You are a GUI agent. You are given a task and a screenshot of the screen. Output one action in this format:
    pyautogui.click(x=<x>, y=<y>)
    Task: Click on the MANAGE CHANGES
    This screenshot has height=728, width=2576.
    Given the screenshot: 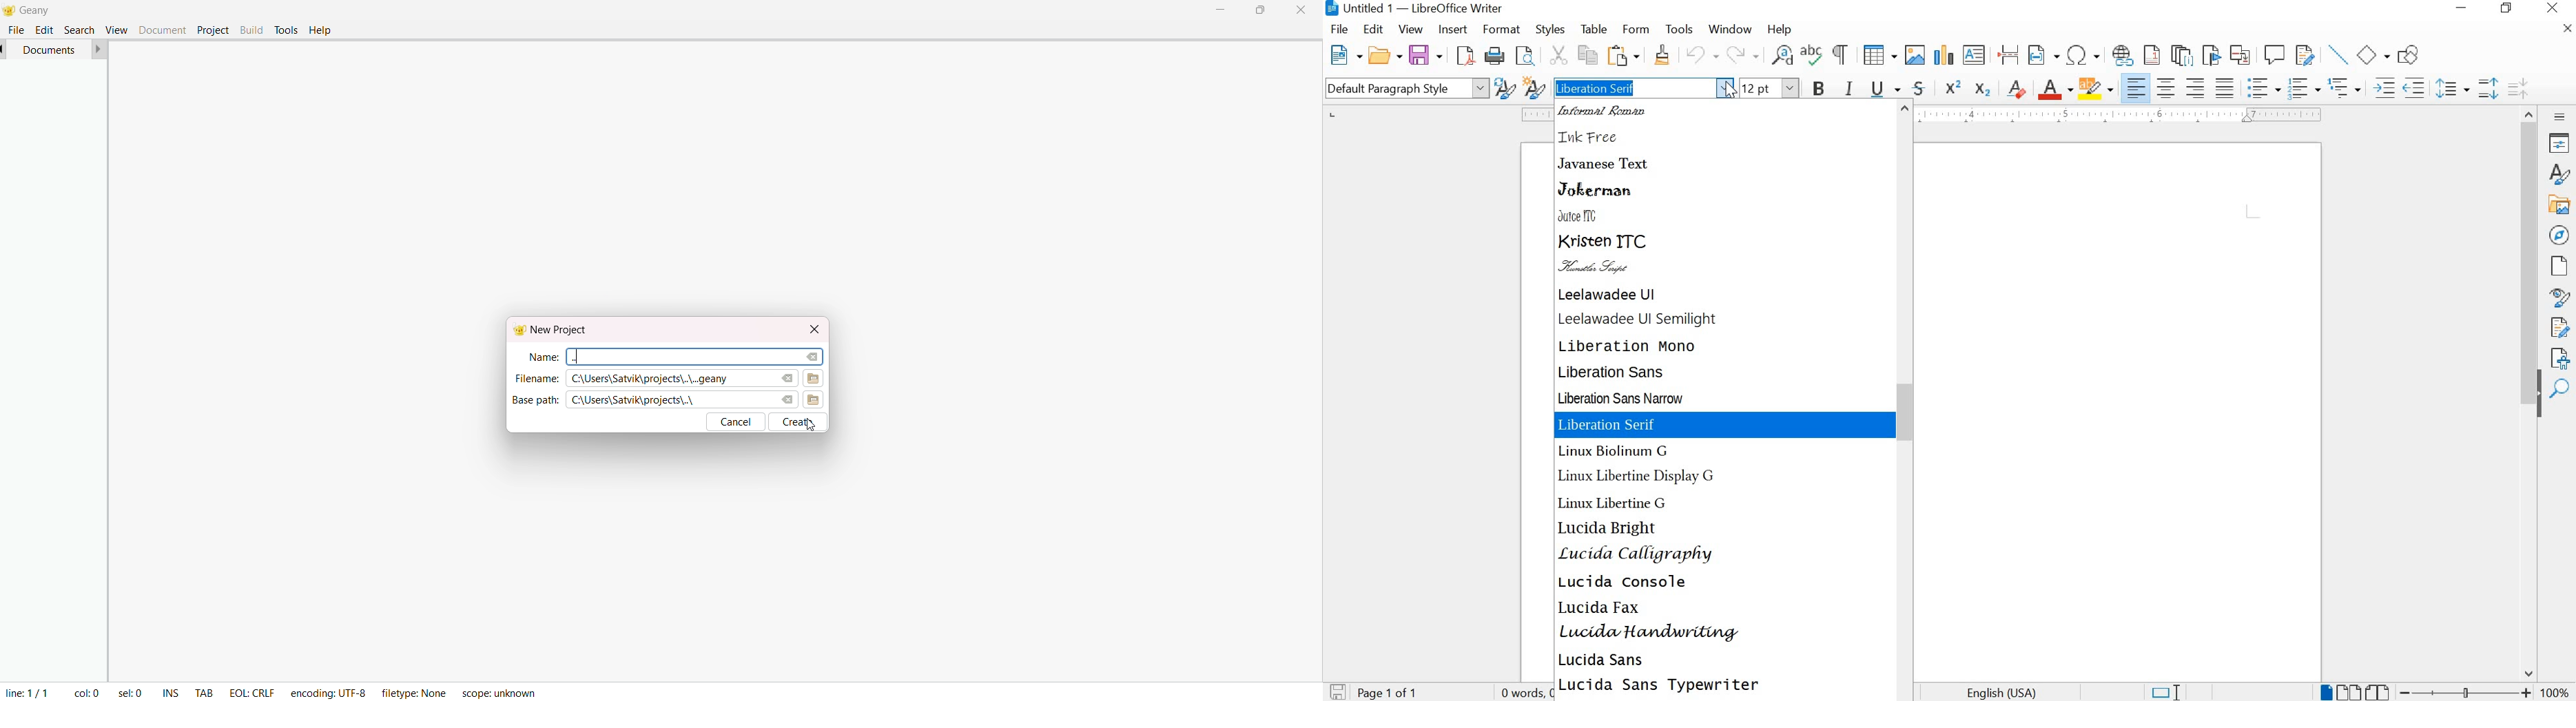 What is the action you would take?
    pyautogui.click(x=2562, y=326)
    